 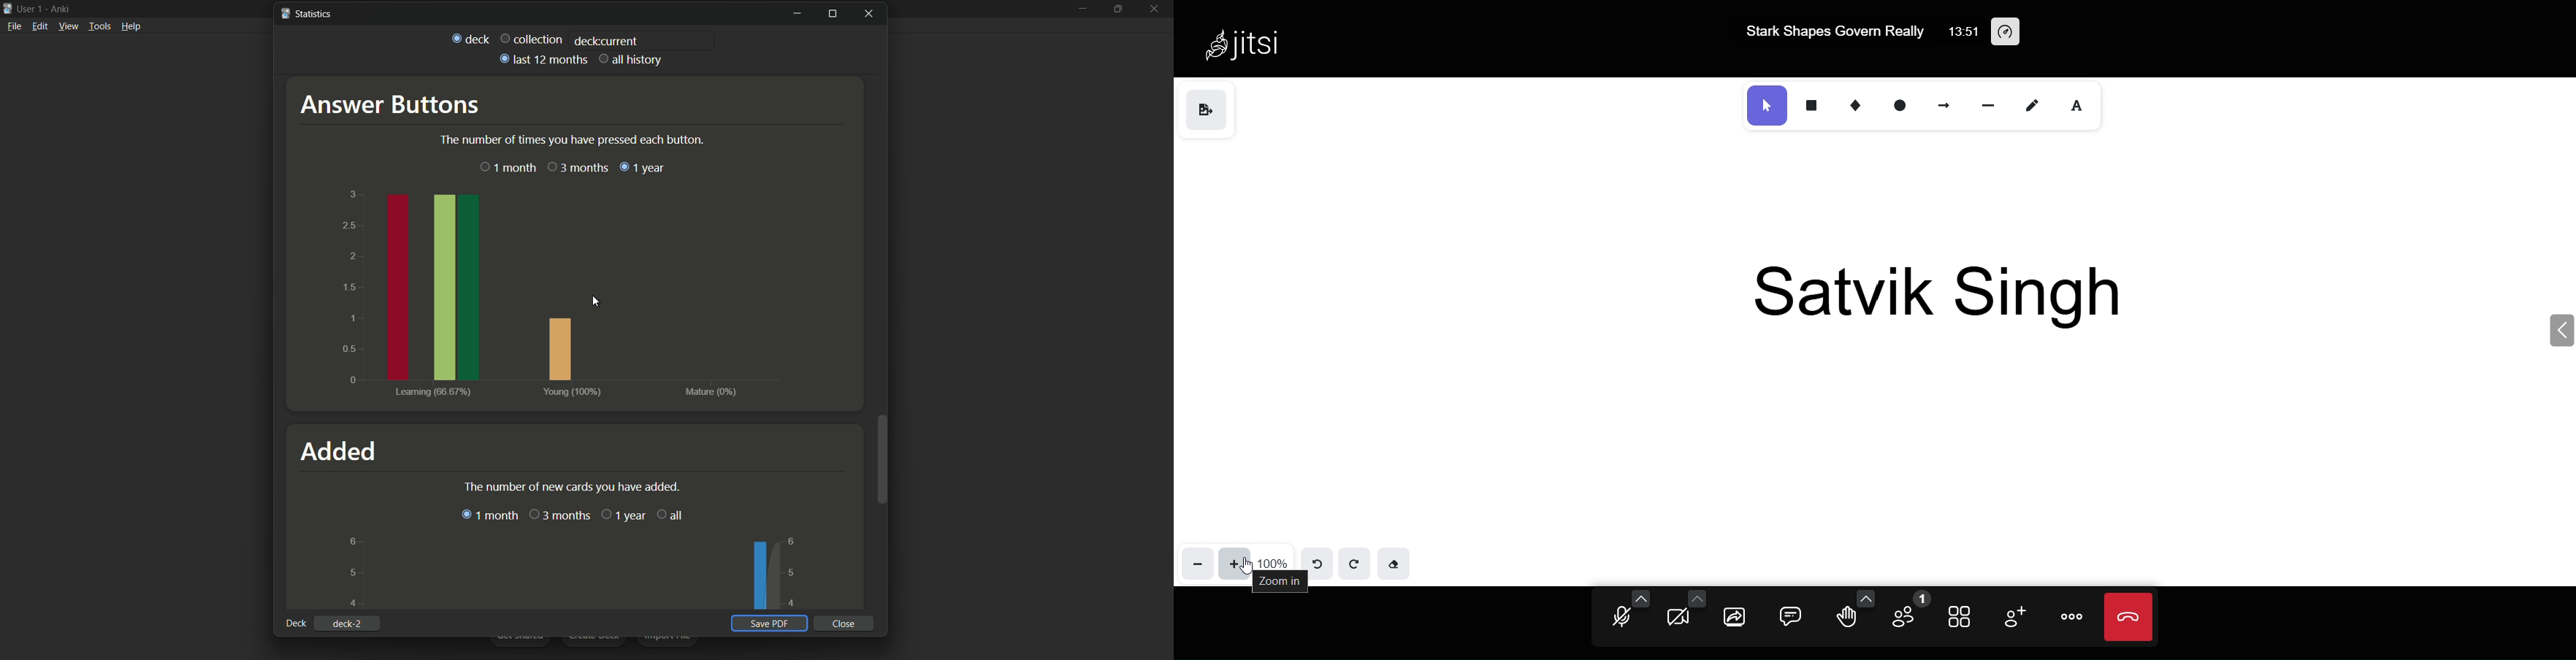 I want to click on Close app, so click(x=1156, y=17).